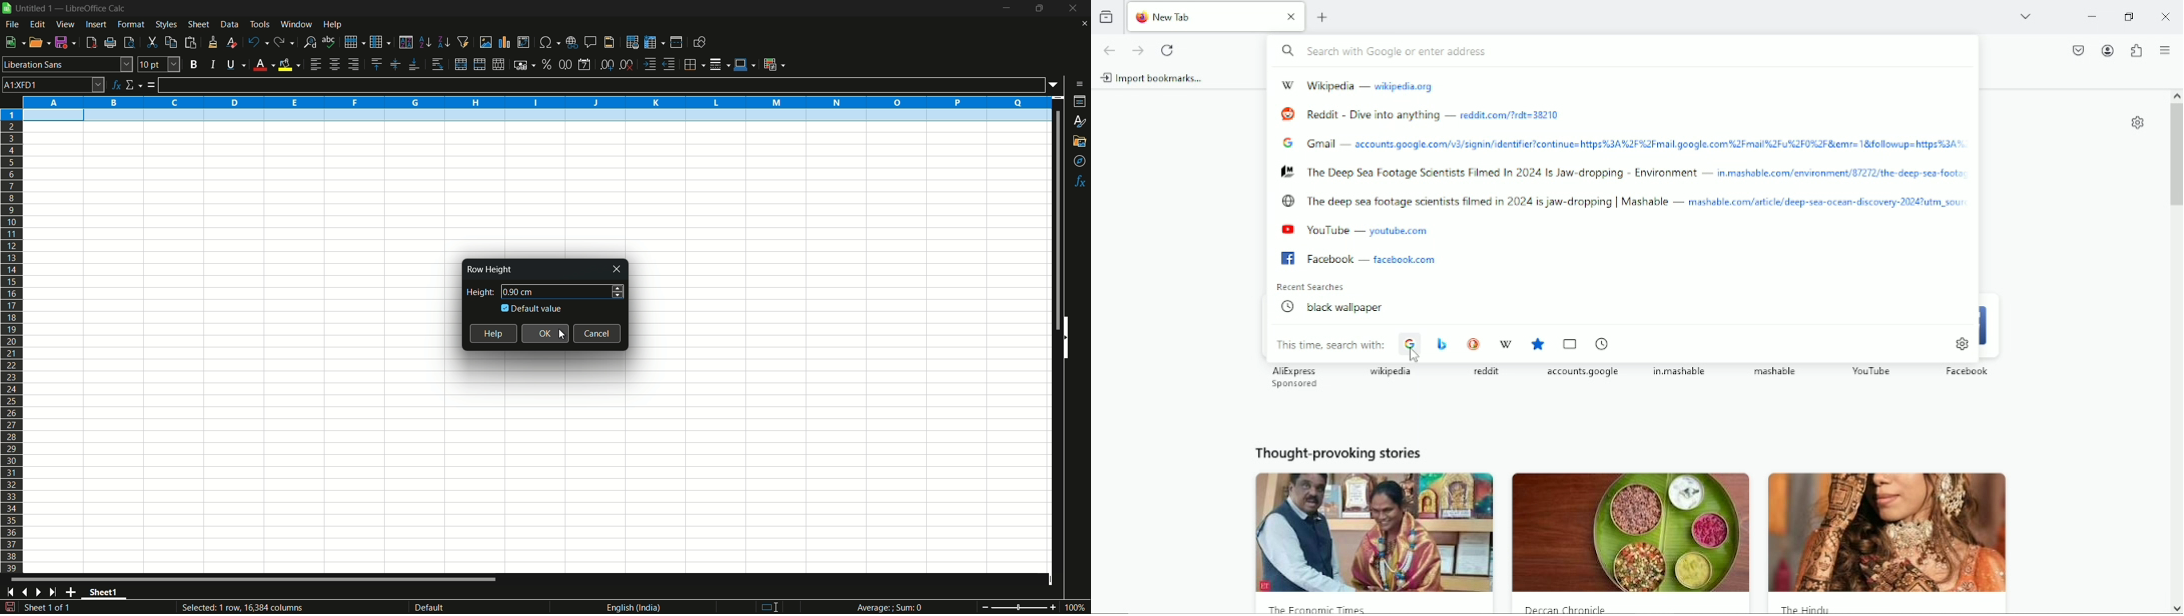 This screenshot has height=616, width=2184. What do you see at coordinates (14, 42) in the screenshot?
I see `new file` at bounding box center [14, 42].